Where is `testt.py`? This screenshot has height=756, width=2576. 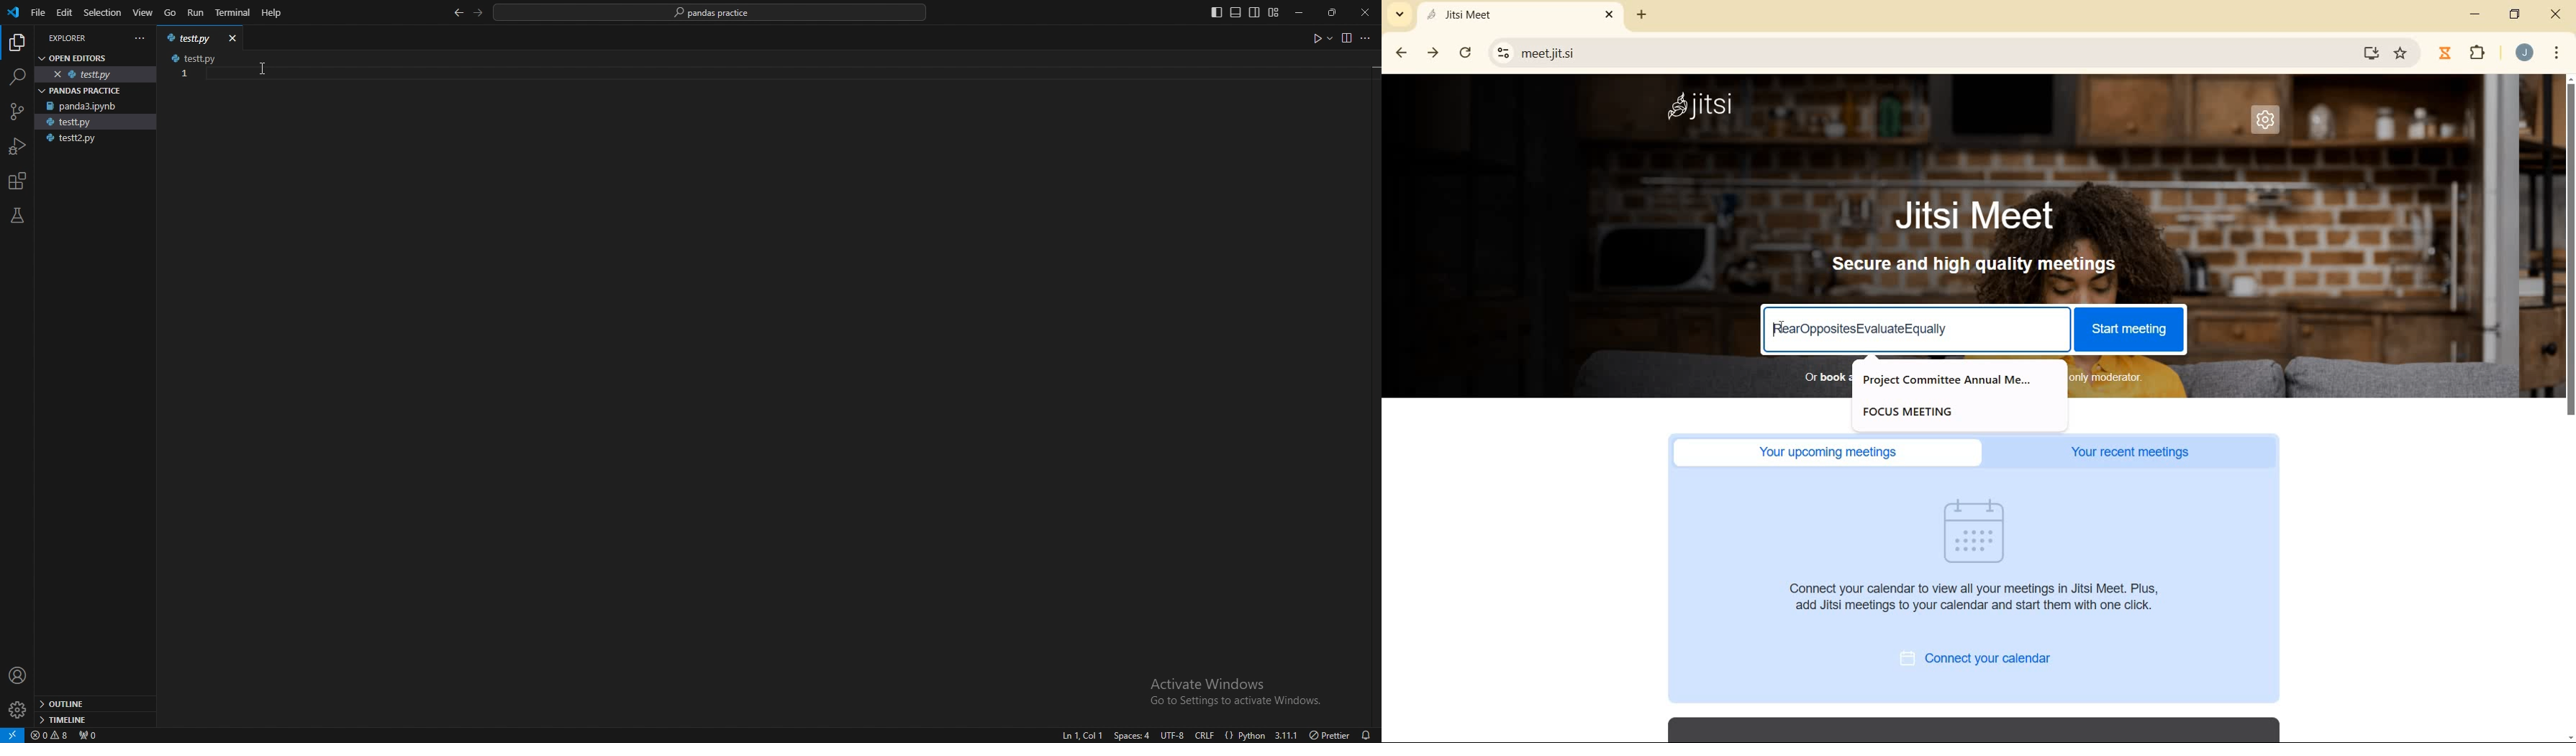
testt.py is located at coordinates (87, 73).